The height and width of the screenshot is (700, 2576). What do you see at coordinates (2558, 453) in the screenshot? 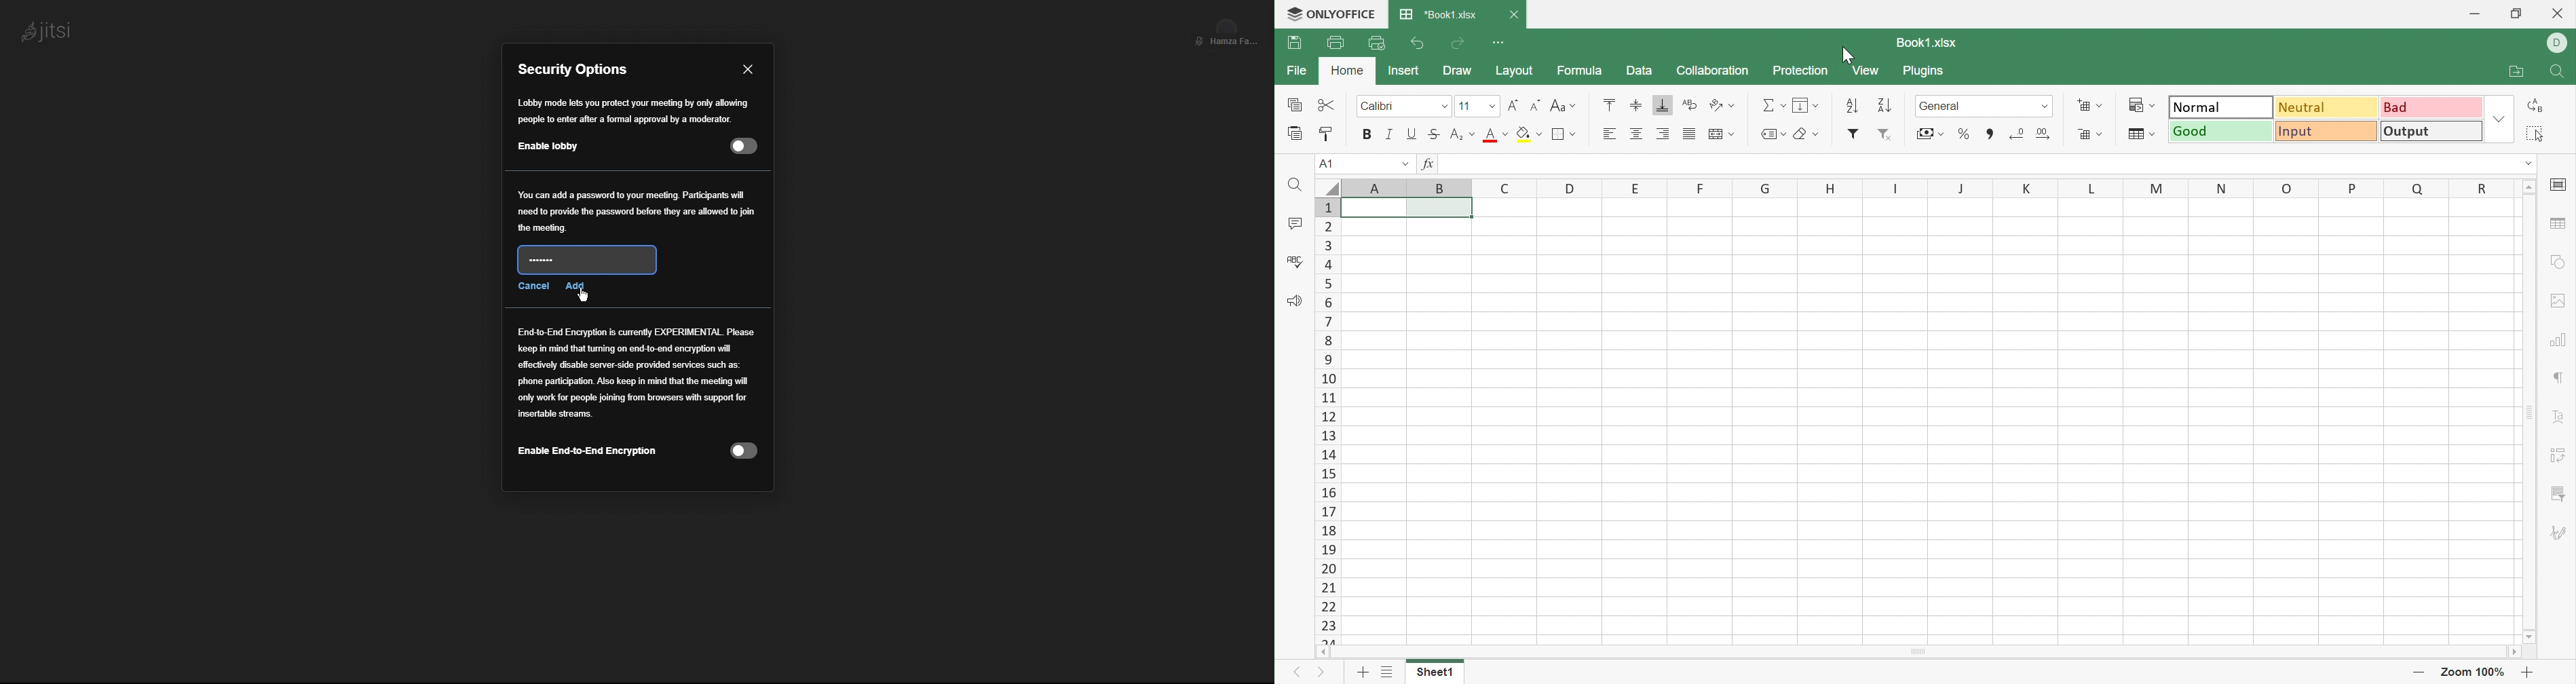
I see `Pivot Table settings` at bounding box center [2558, 453].